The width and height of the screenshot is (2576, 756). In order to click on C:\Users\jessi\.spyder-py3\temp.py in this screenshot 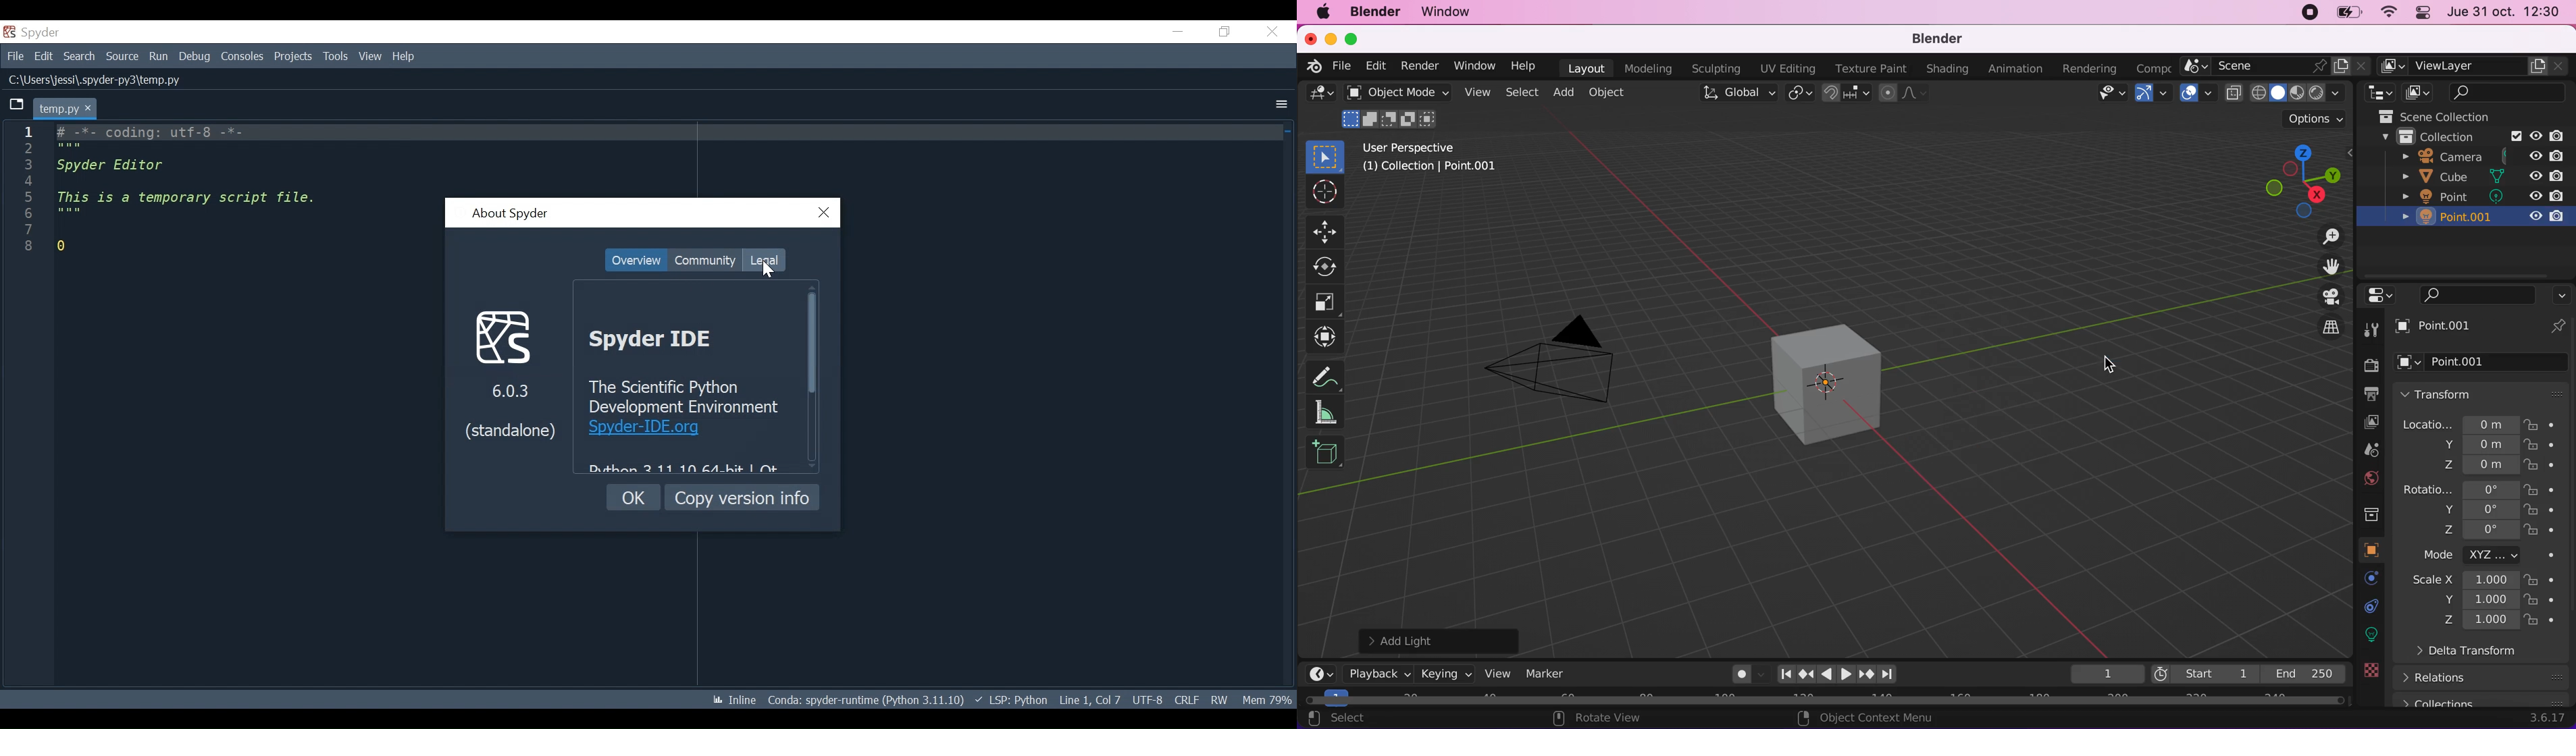, I will do `click(108, 80)`.